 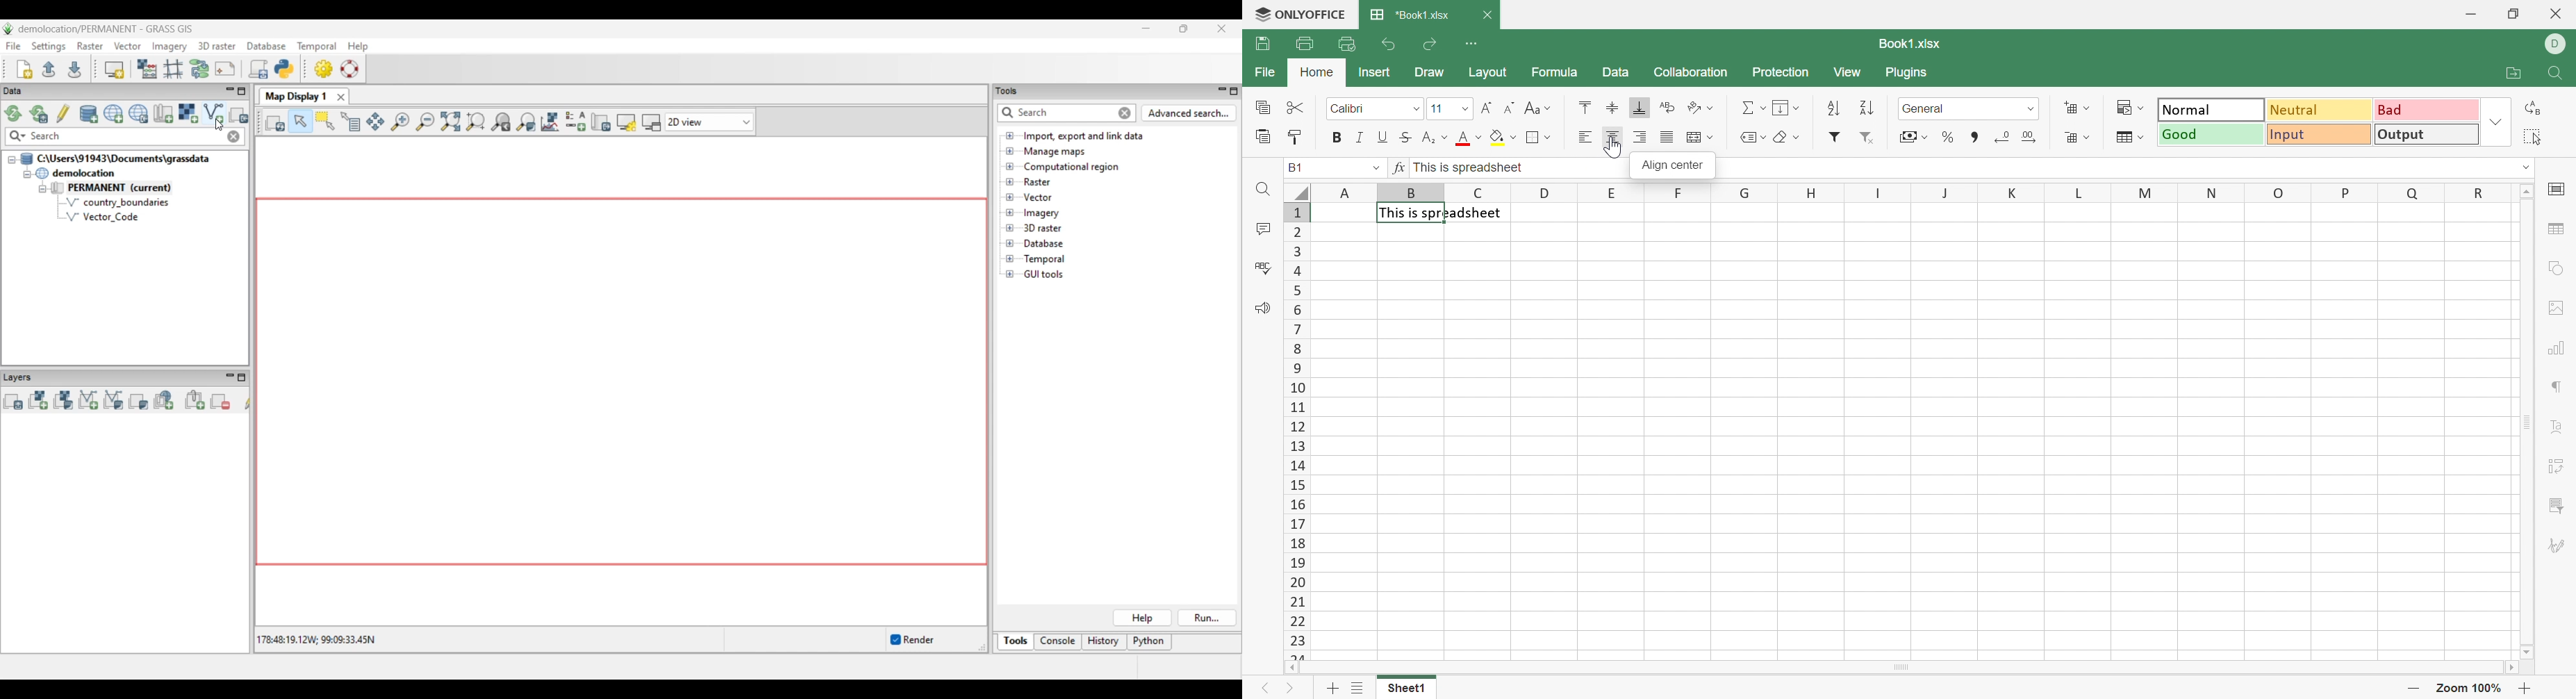 I want to click on Print, so click(x=1304, y=42).